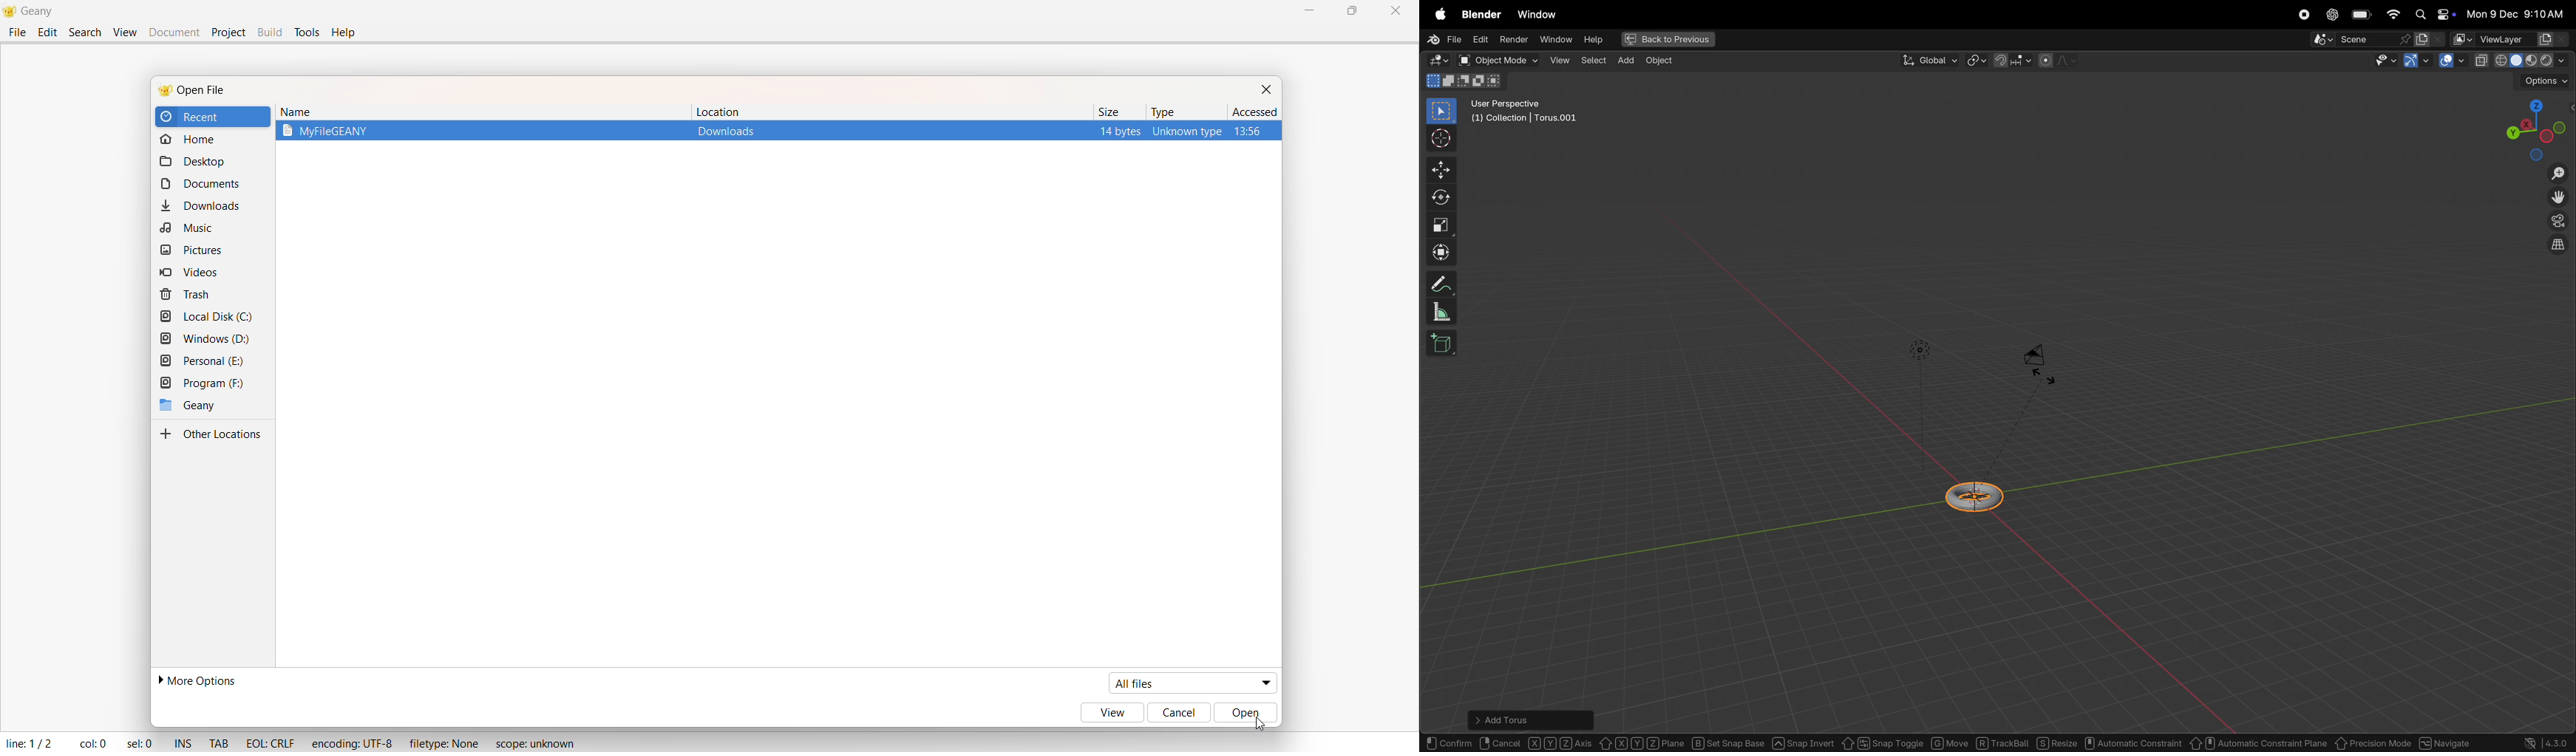 The height and width of the screenshot is (756, 2576). What do you see at coordinates (2374, 741) in the screenshot?
I see `precision mode` at bounding box center [2374, 741].